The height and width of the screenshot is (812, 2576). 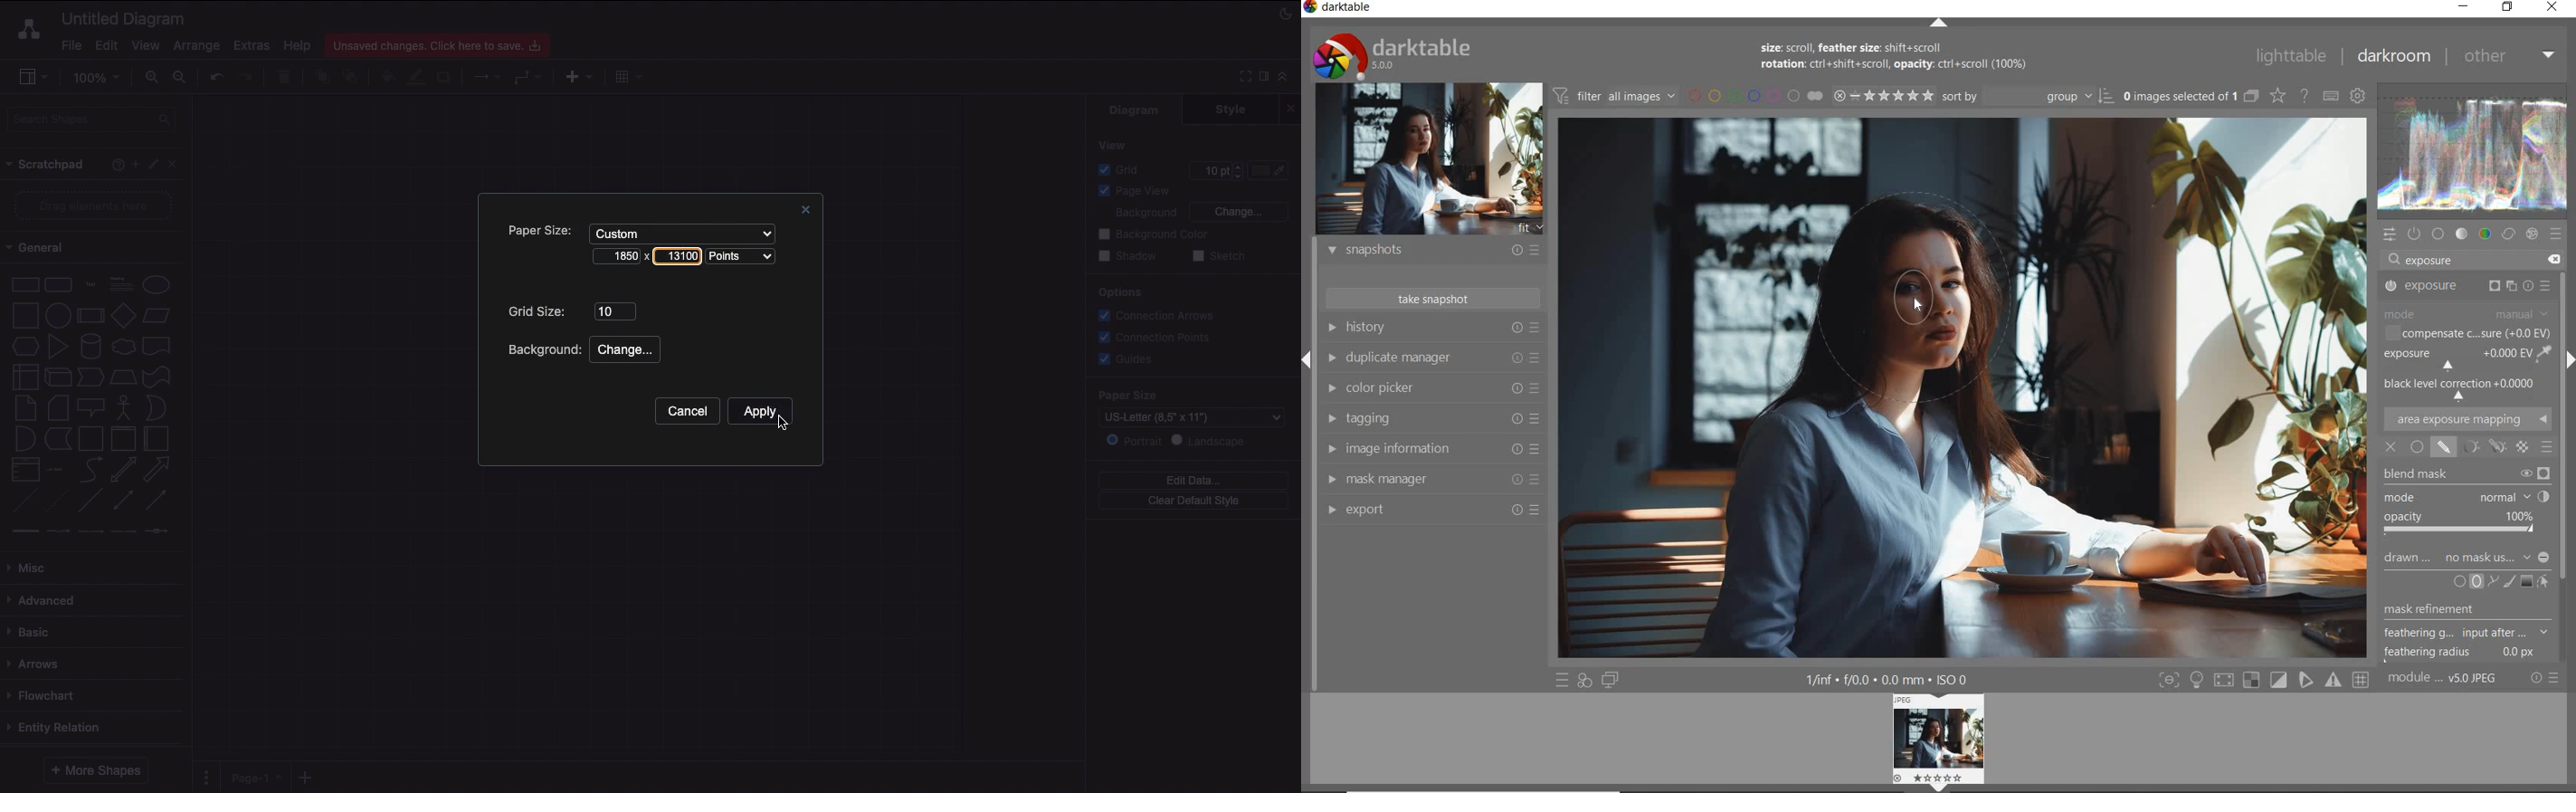 What do you see at coordinates (1394, 55) in the screenshot?
I see `system logo` at bounding box center [1394, 55].